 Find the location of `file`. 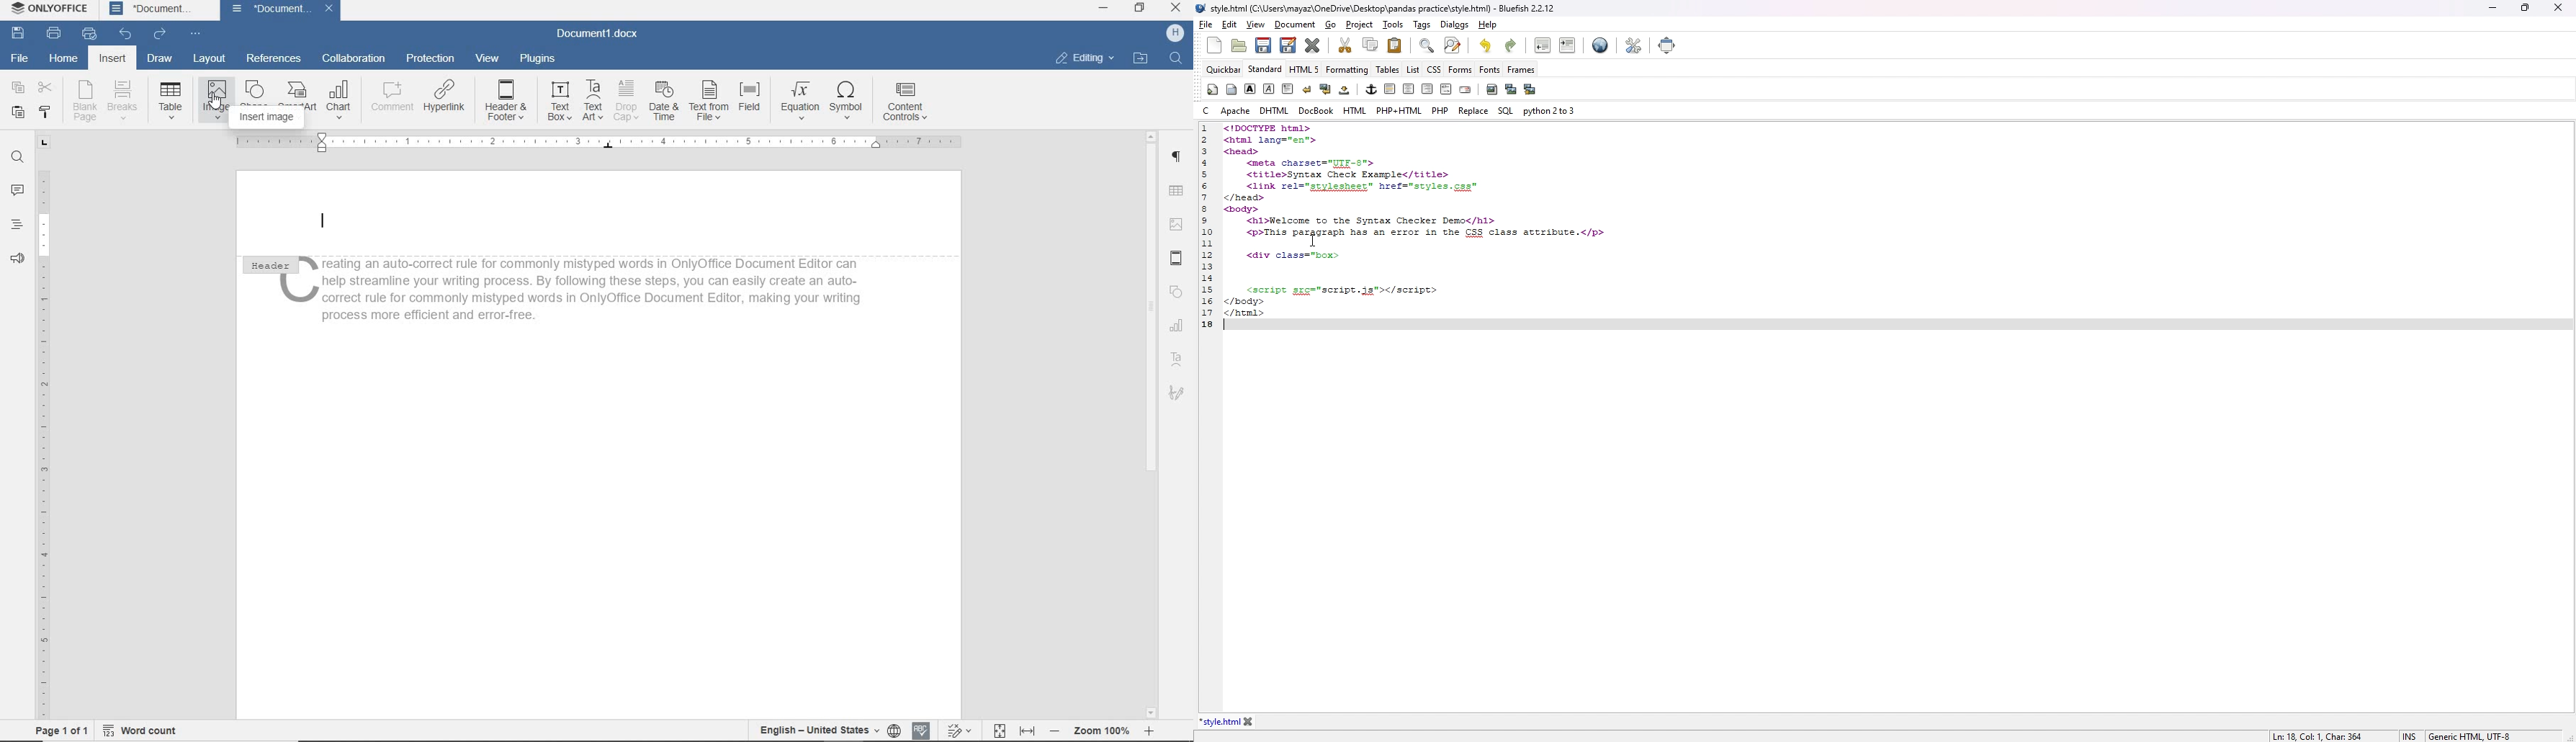

file is located at coordinates (1206, 24).